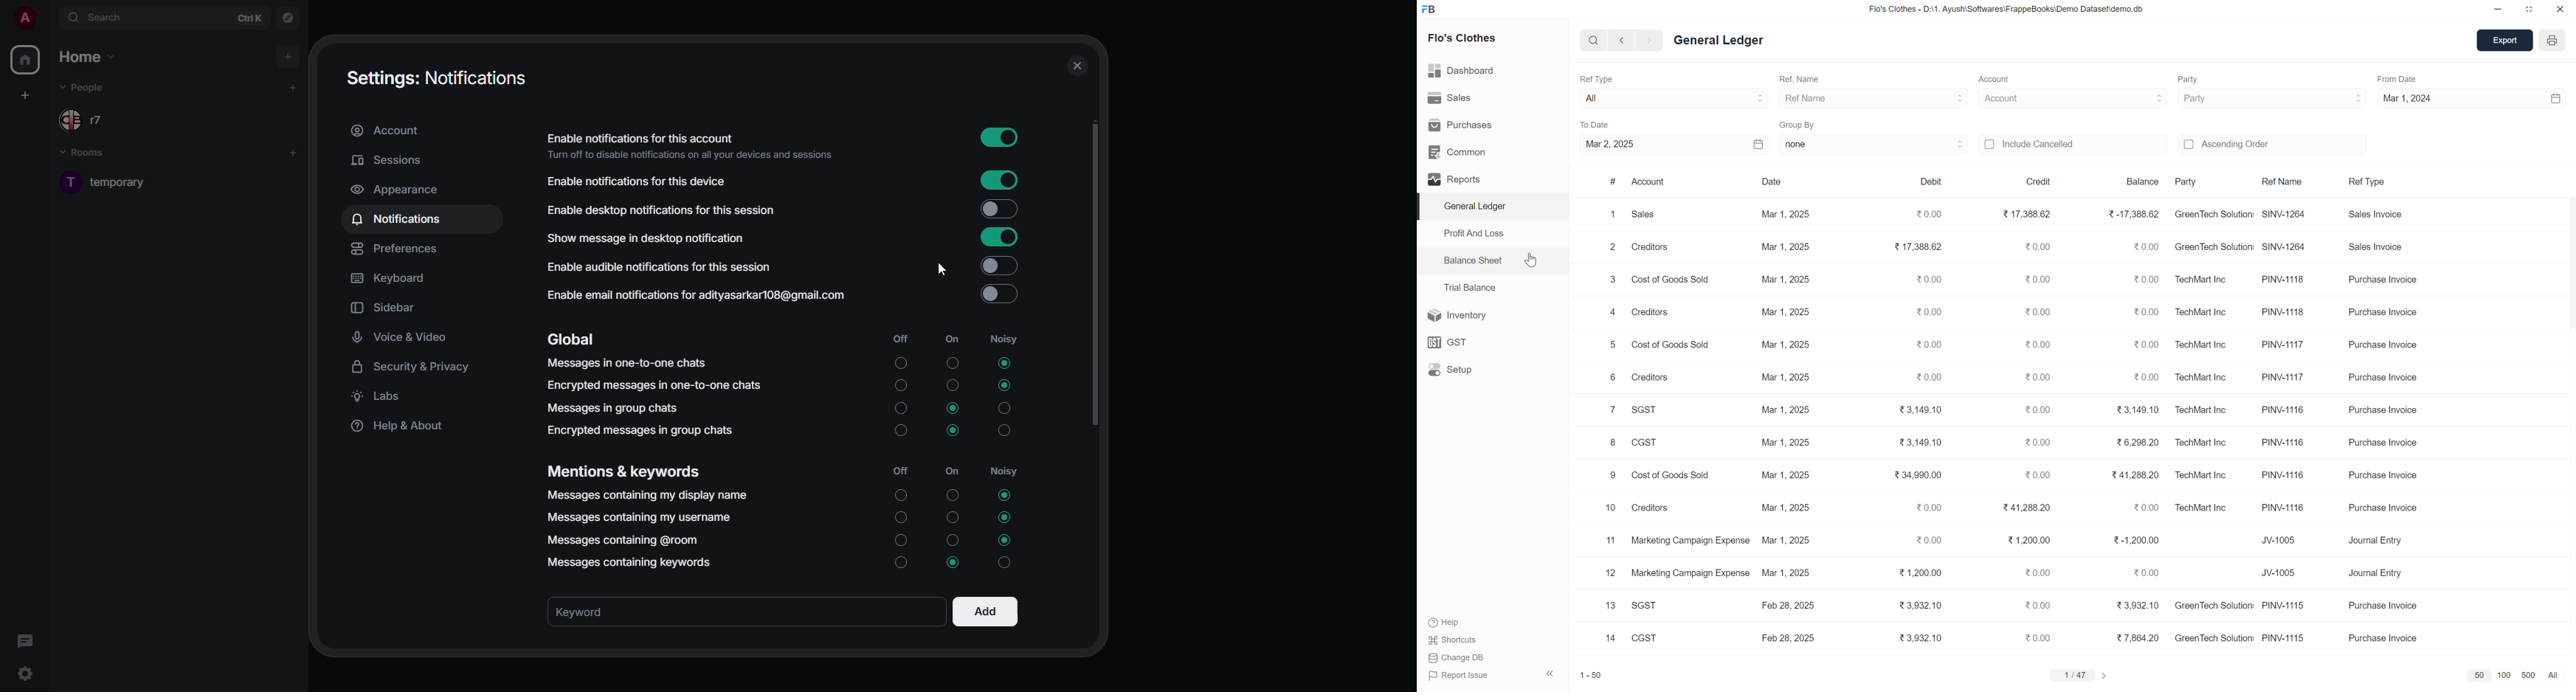 This screenshot has height=700, width=2576. What do you see at coordinates (1610, 606) in the screenshot?
I see `13` at bounding box center [1610, 606].